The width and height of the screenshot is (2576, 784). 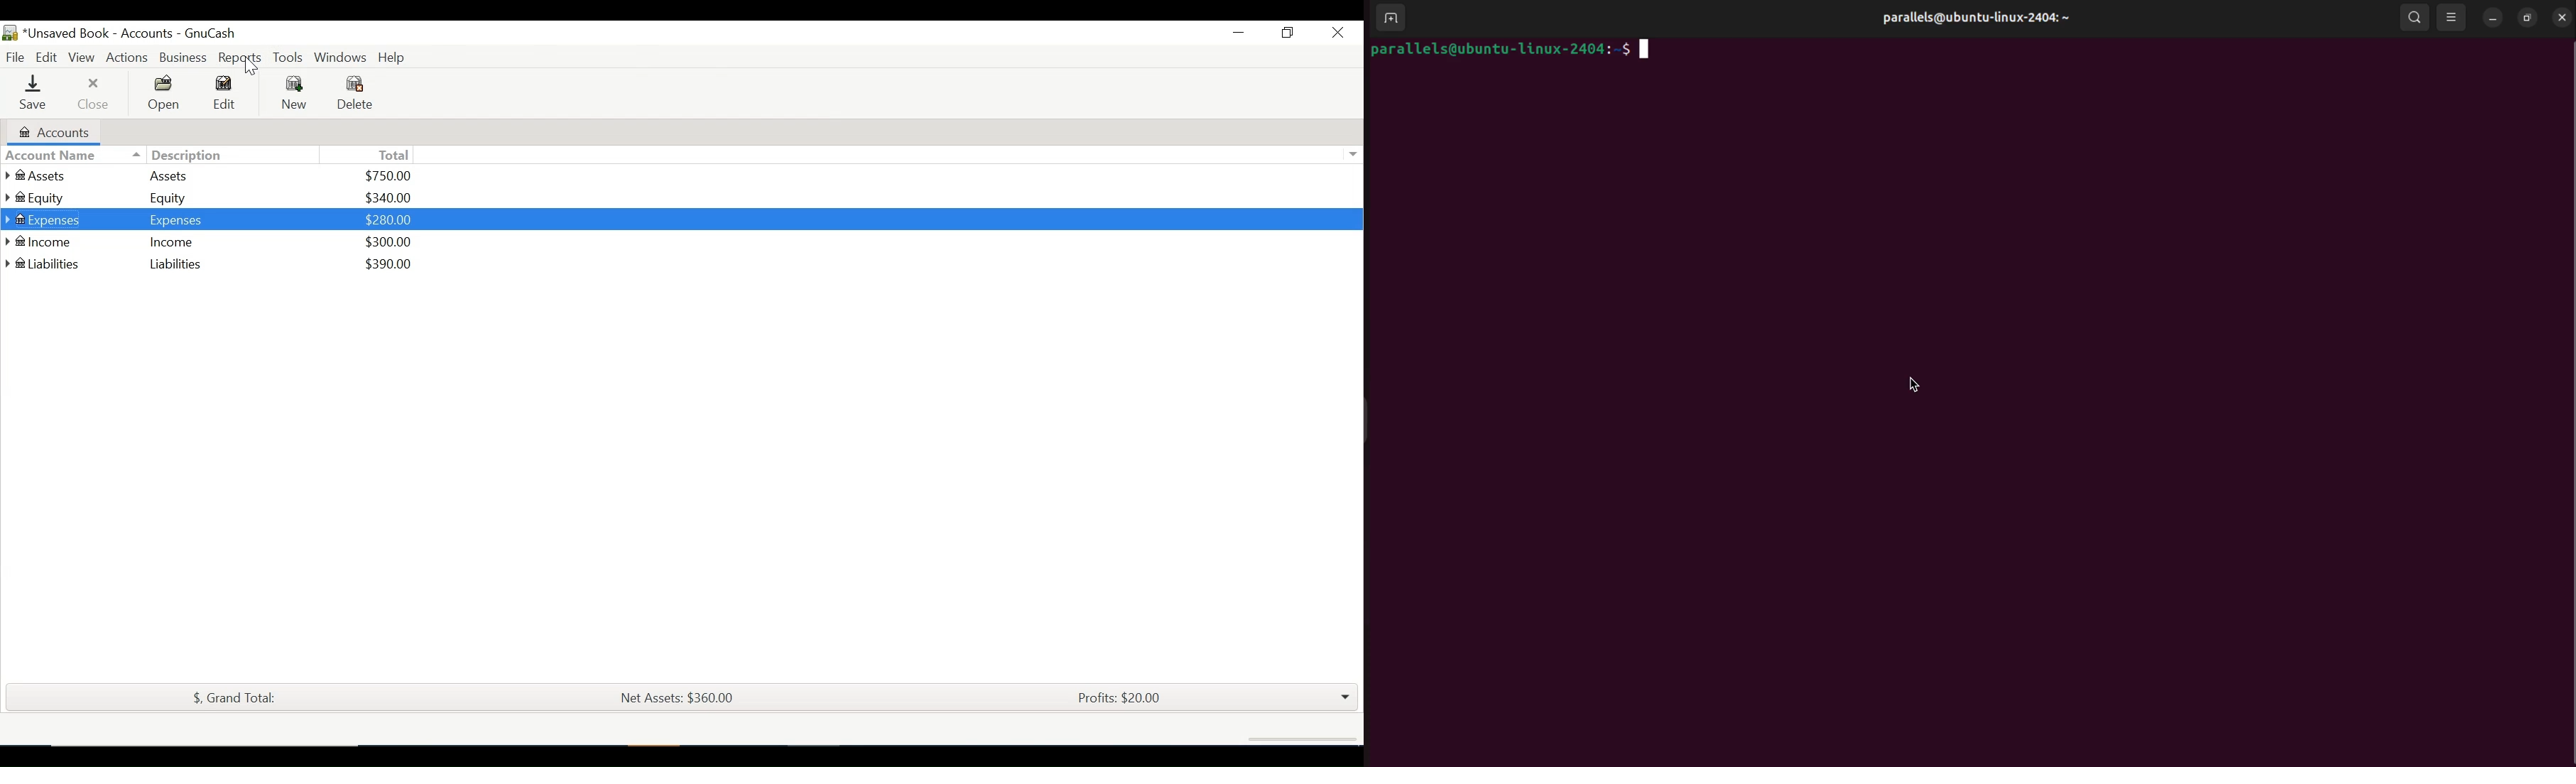 I want to click on ® Expenses Expenses $280.00, so click(x=222, y=219).